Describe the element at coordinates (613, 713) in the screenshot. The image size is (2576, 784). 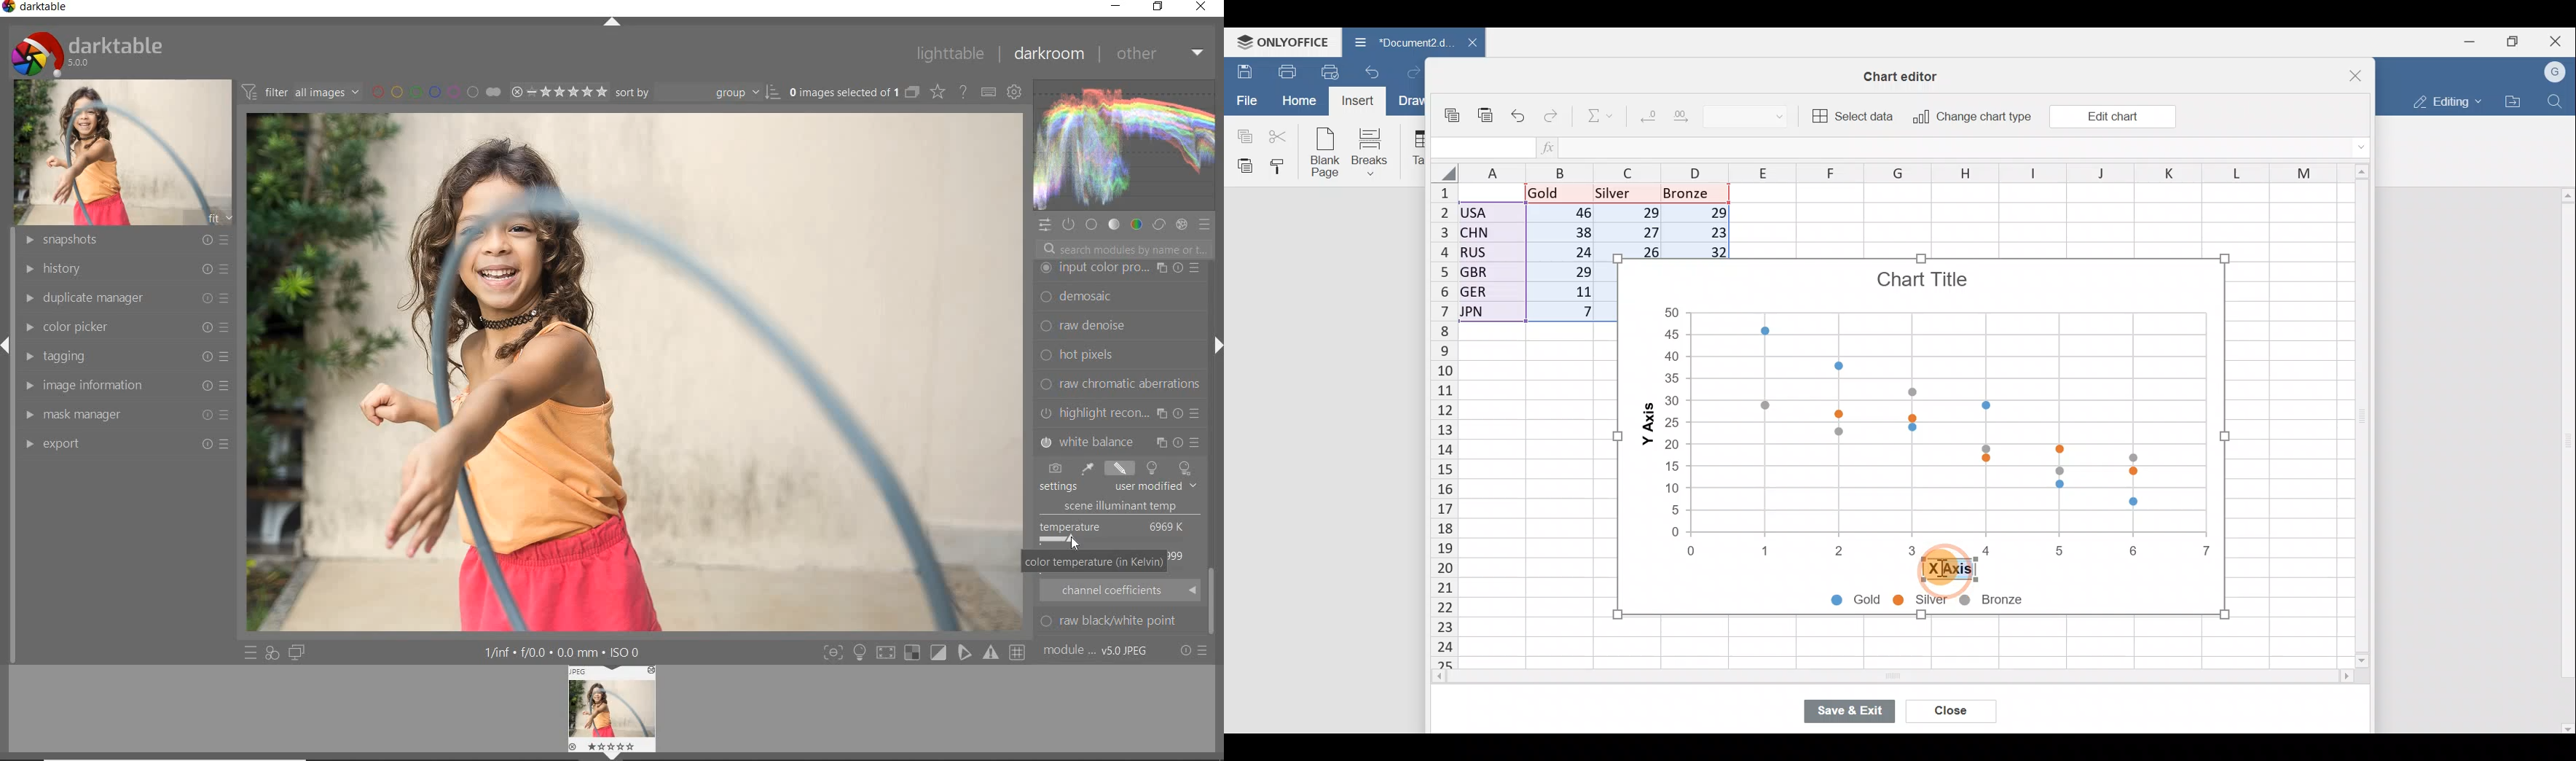
I see `image preview` at that location.